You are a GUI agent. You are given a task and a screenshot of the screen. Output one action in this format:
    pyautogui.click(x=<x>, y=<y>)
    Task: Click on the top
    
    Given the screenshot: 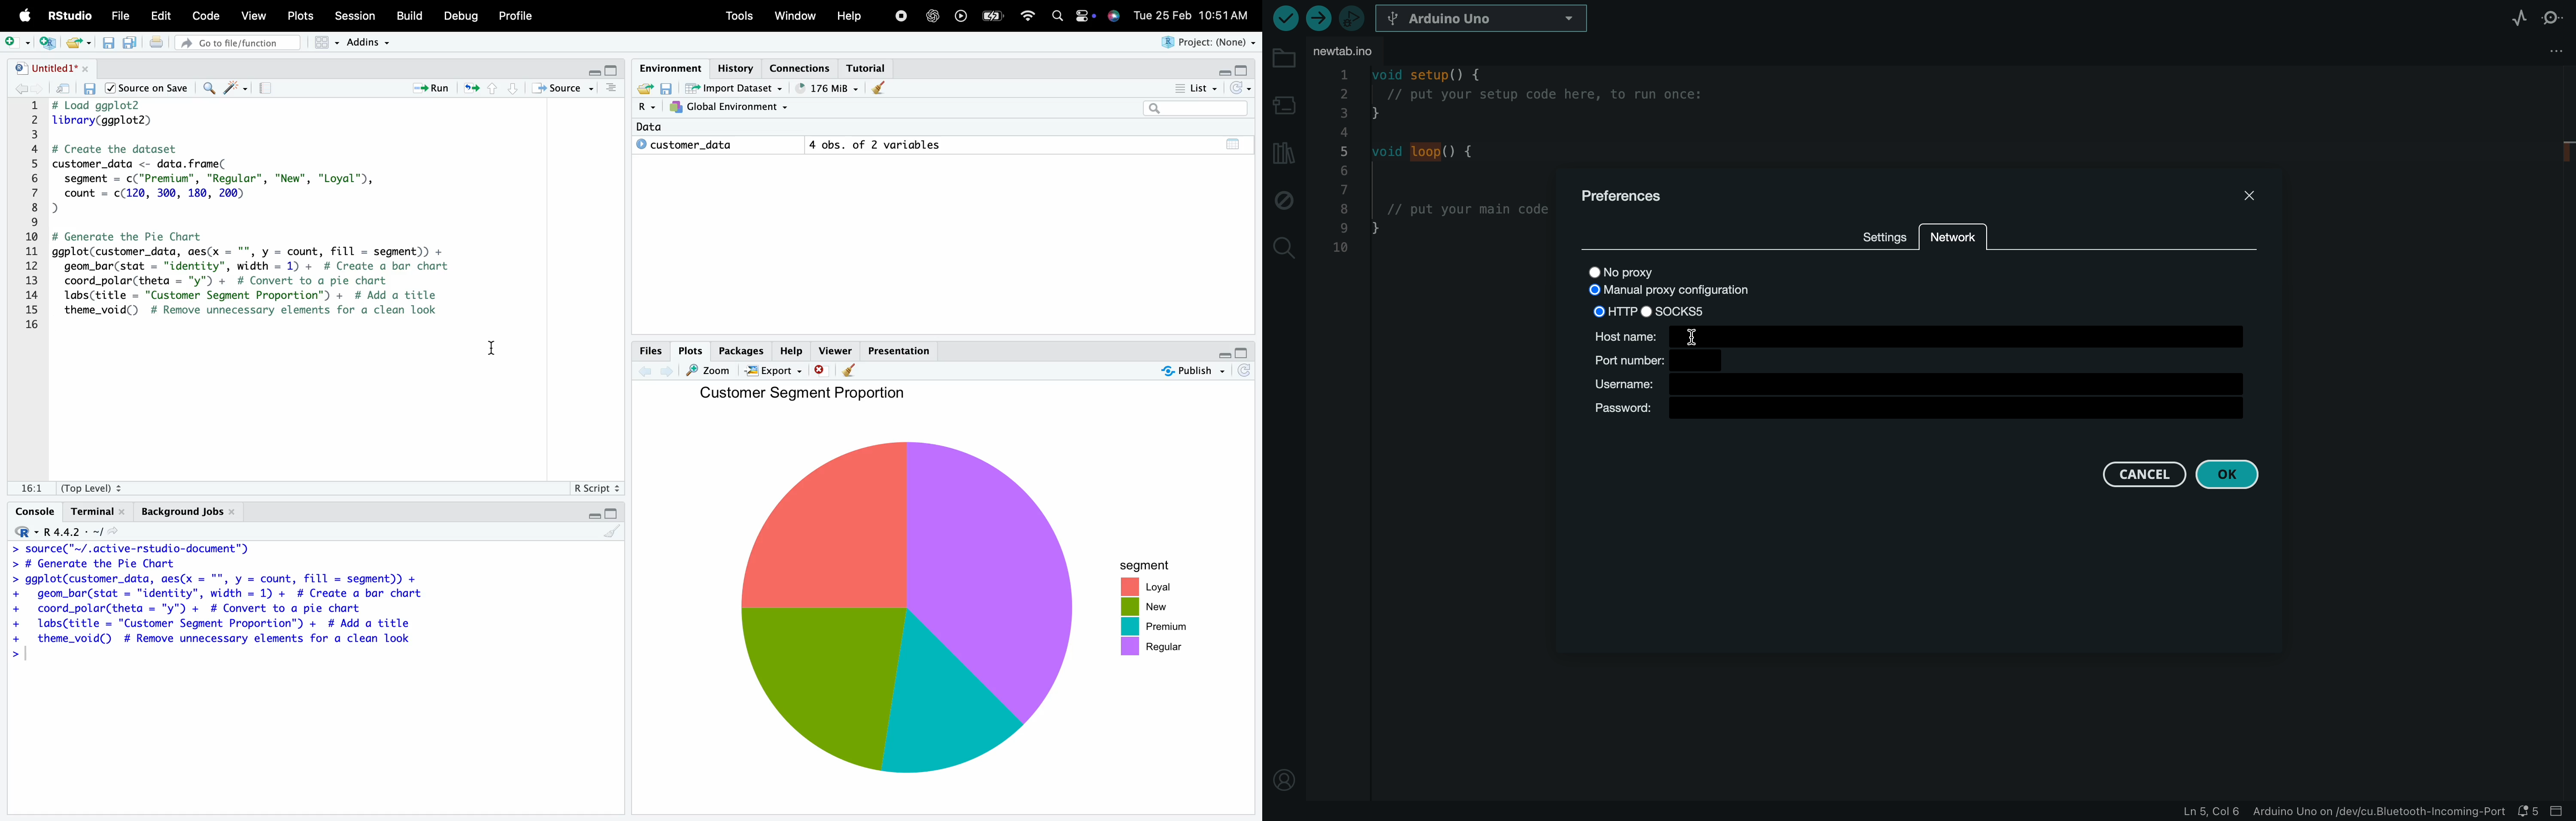 What is the action you would take?
    pyautogui.click(x=490, y=91)
    